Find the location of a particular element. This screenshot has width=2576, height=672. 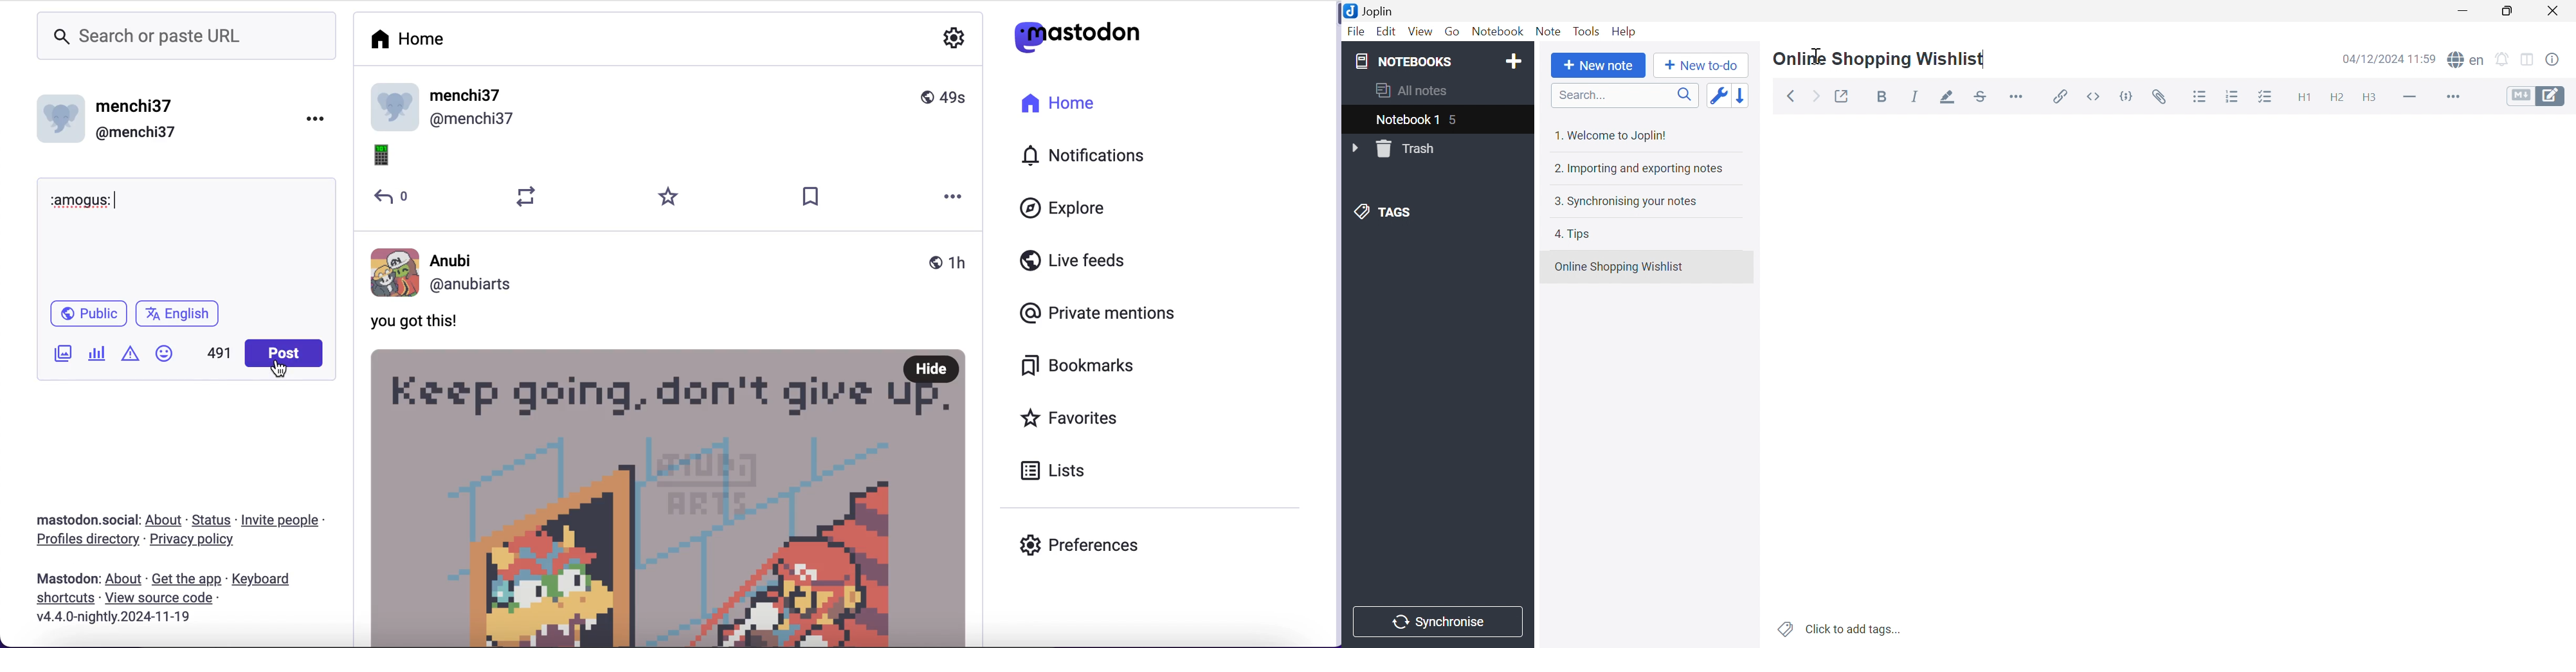

Note is located at coordinates (1548, 33).